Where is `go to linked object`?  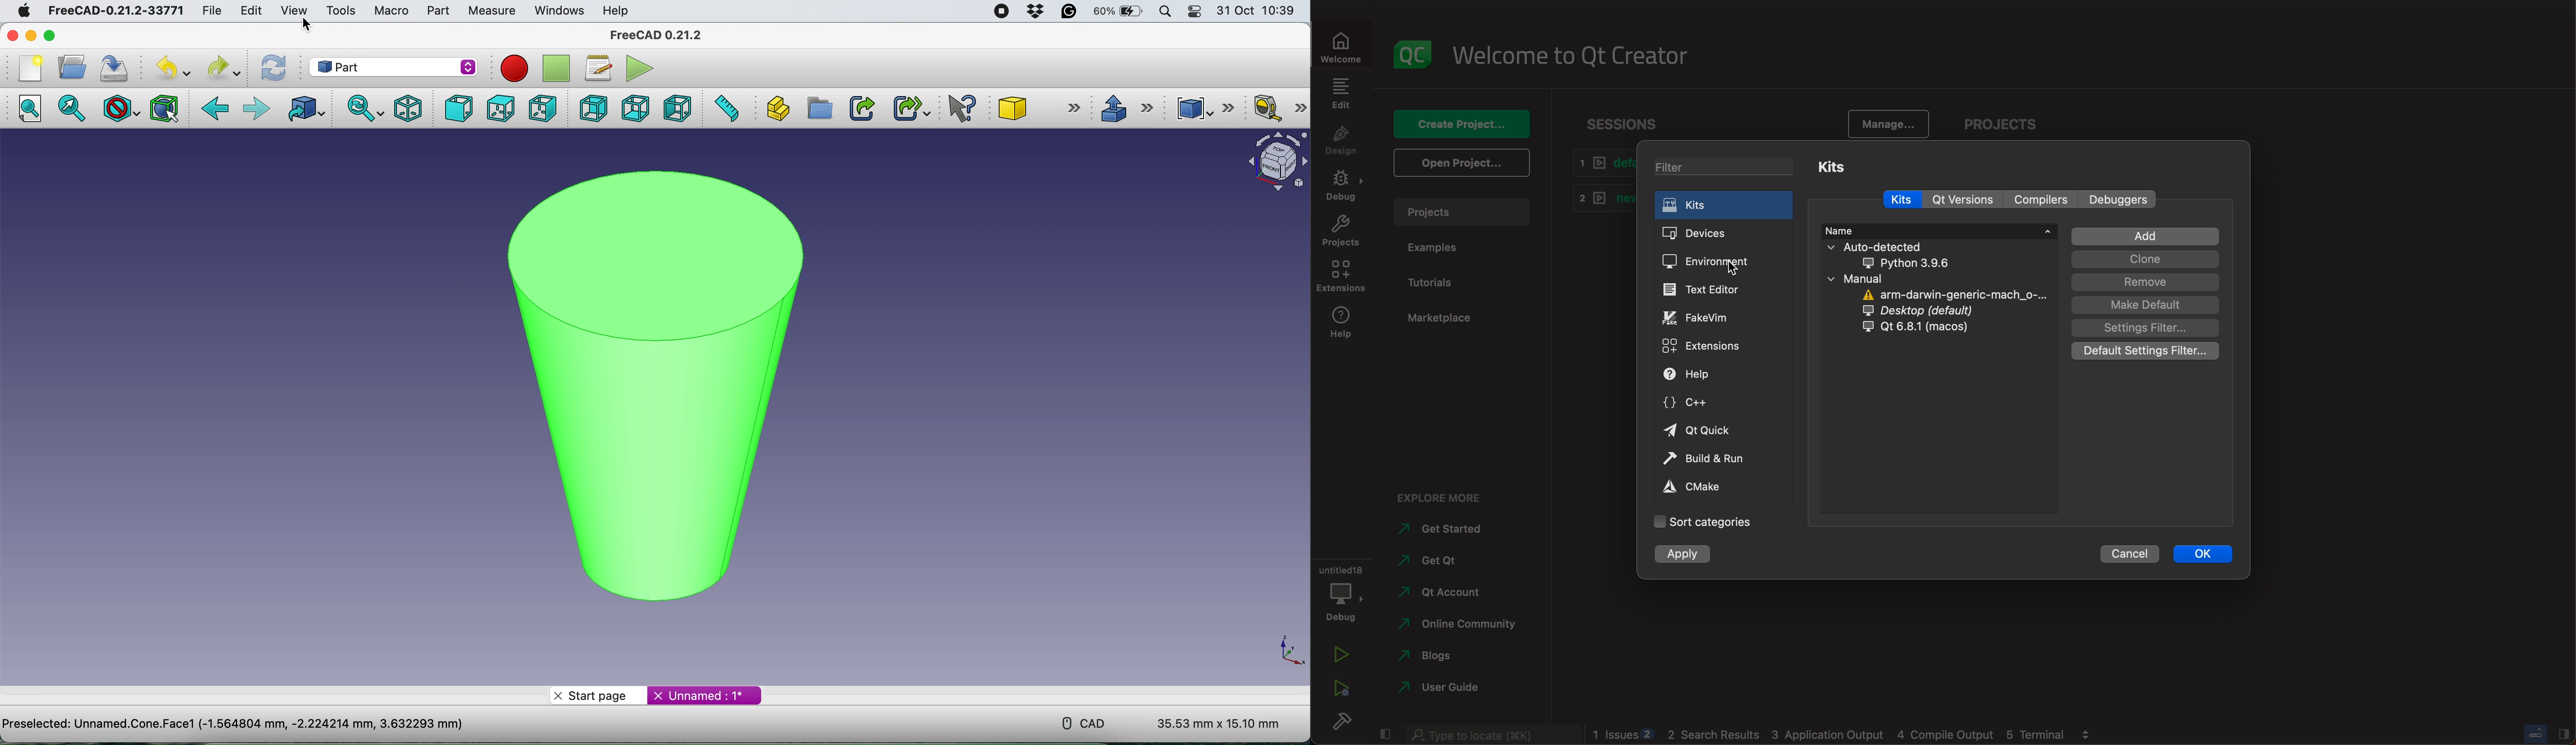 go to linked object is located at coordinates (303, 110).